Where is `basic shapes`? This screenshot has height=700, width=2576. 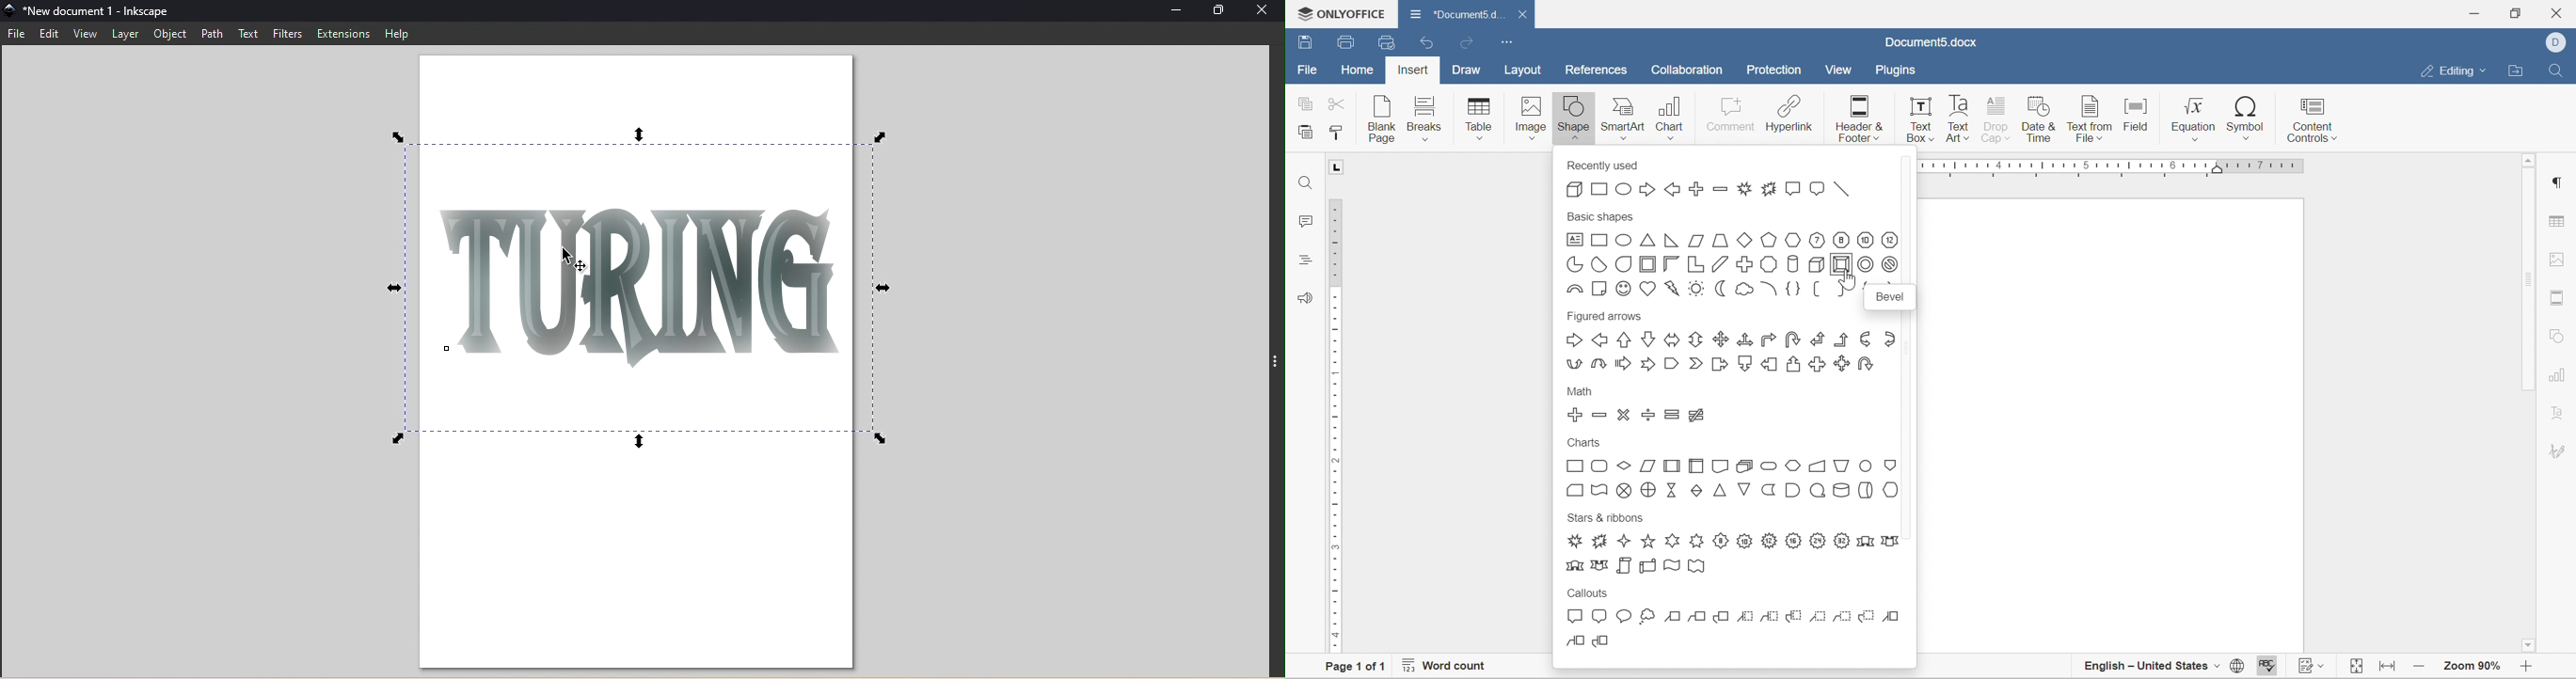 basic shapes is located at coordinates (1731, 257).